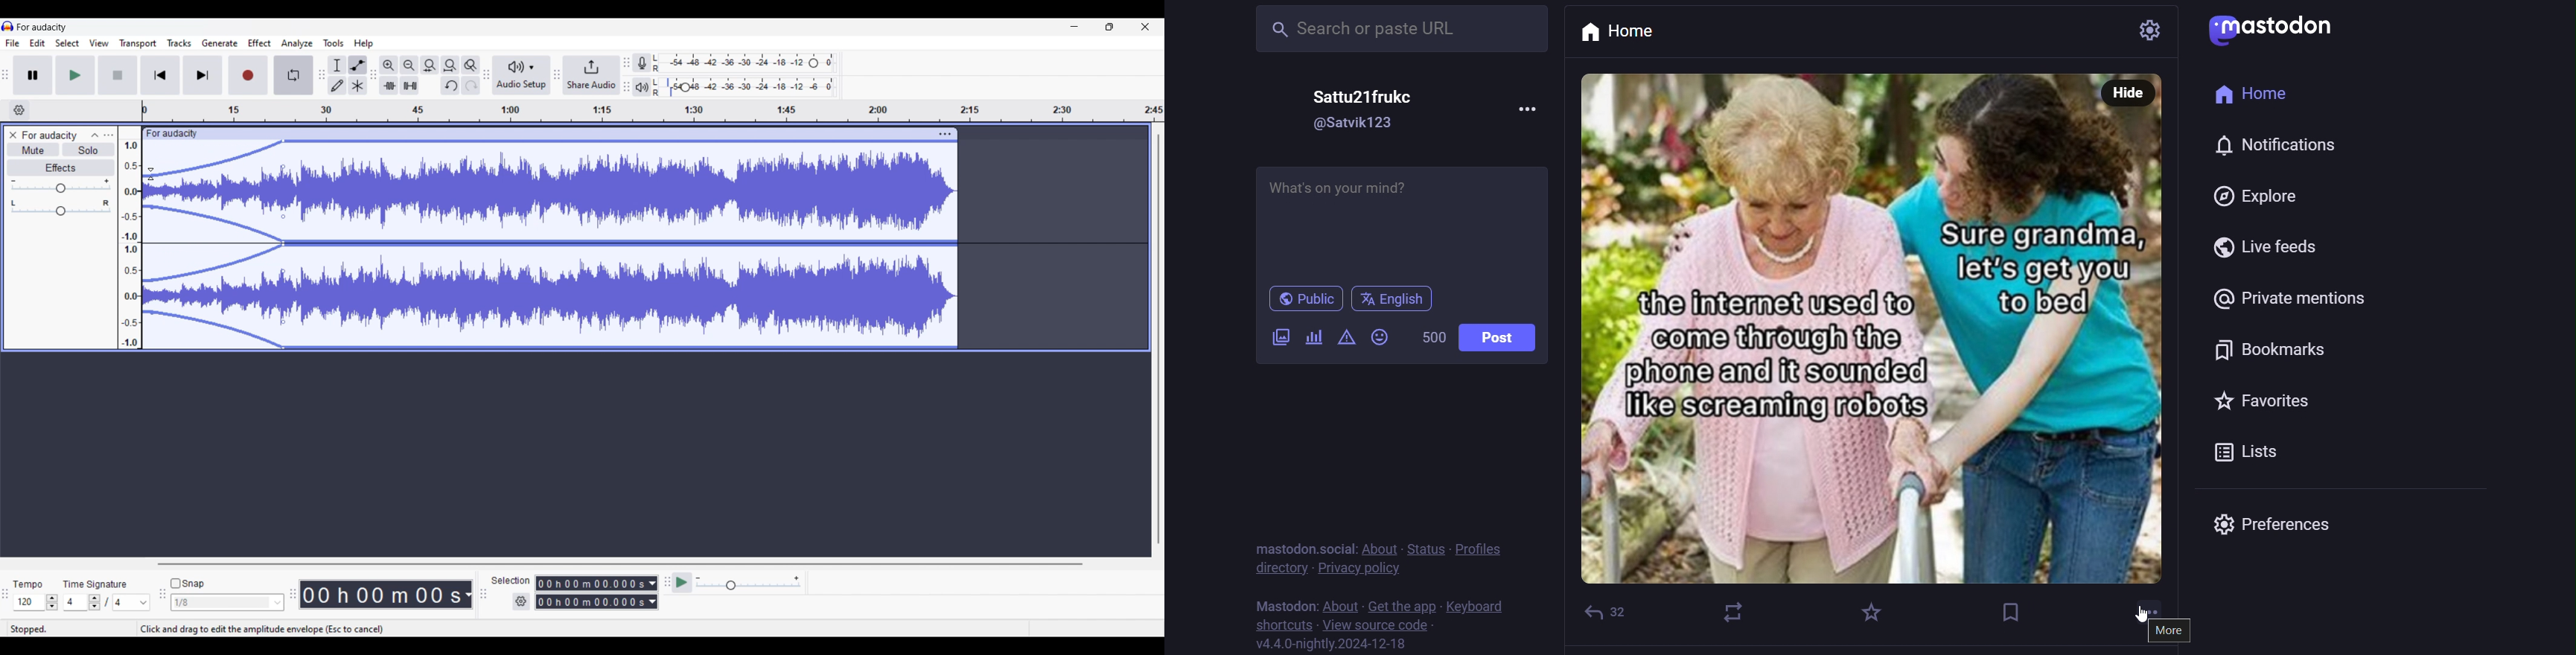 Image resolution: width=2576 pixels, height=672 pixels. I want to click on Sattu21frukc, so click(1365, 98).